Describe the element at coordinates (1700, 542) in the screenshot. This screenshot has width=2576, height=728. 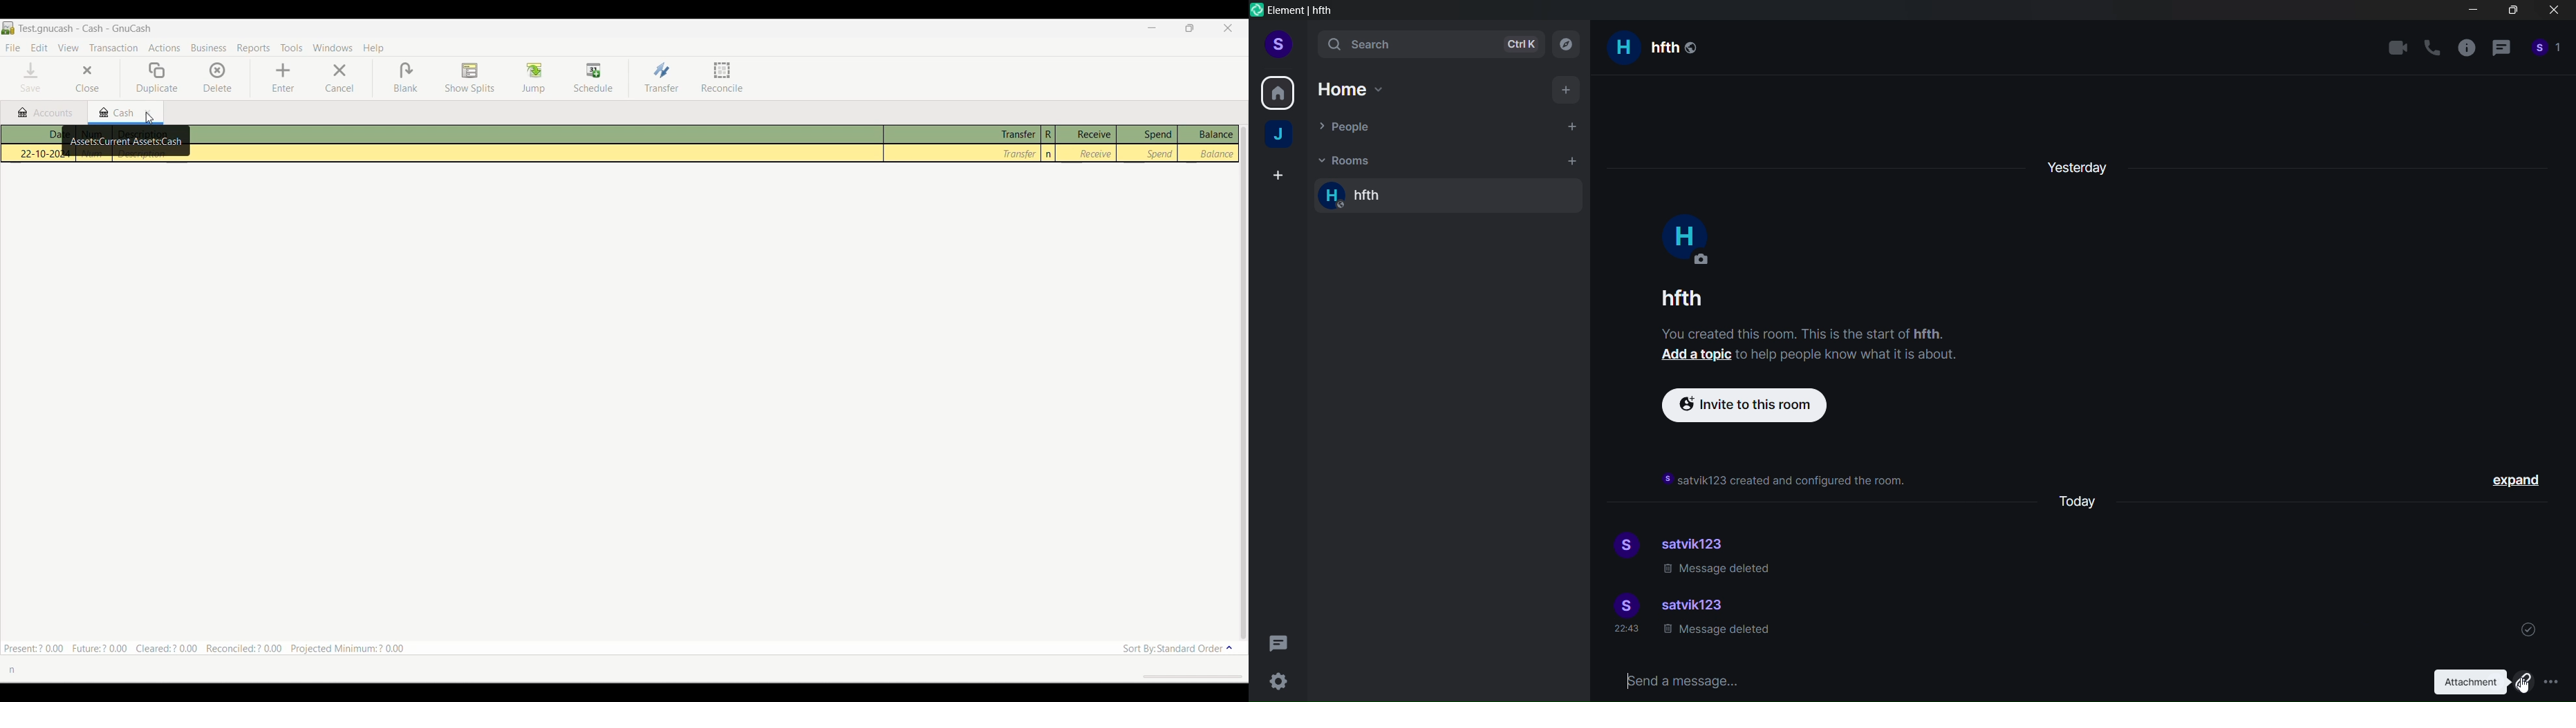
I see `satvik123` at that location.